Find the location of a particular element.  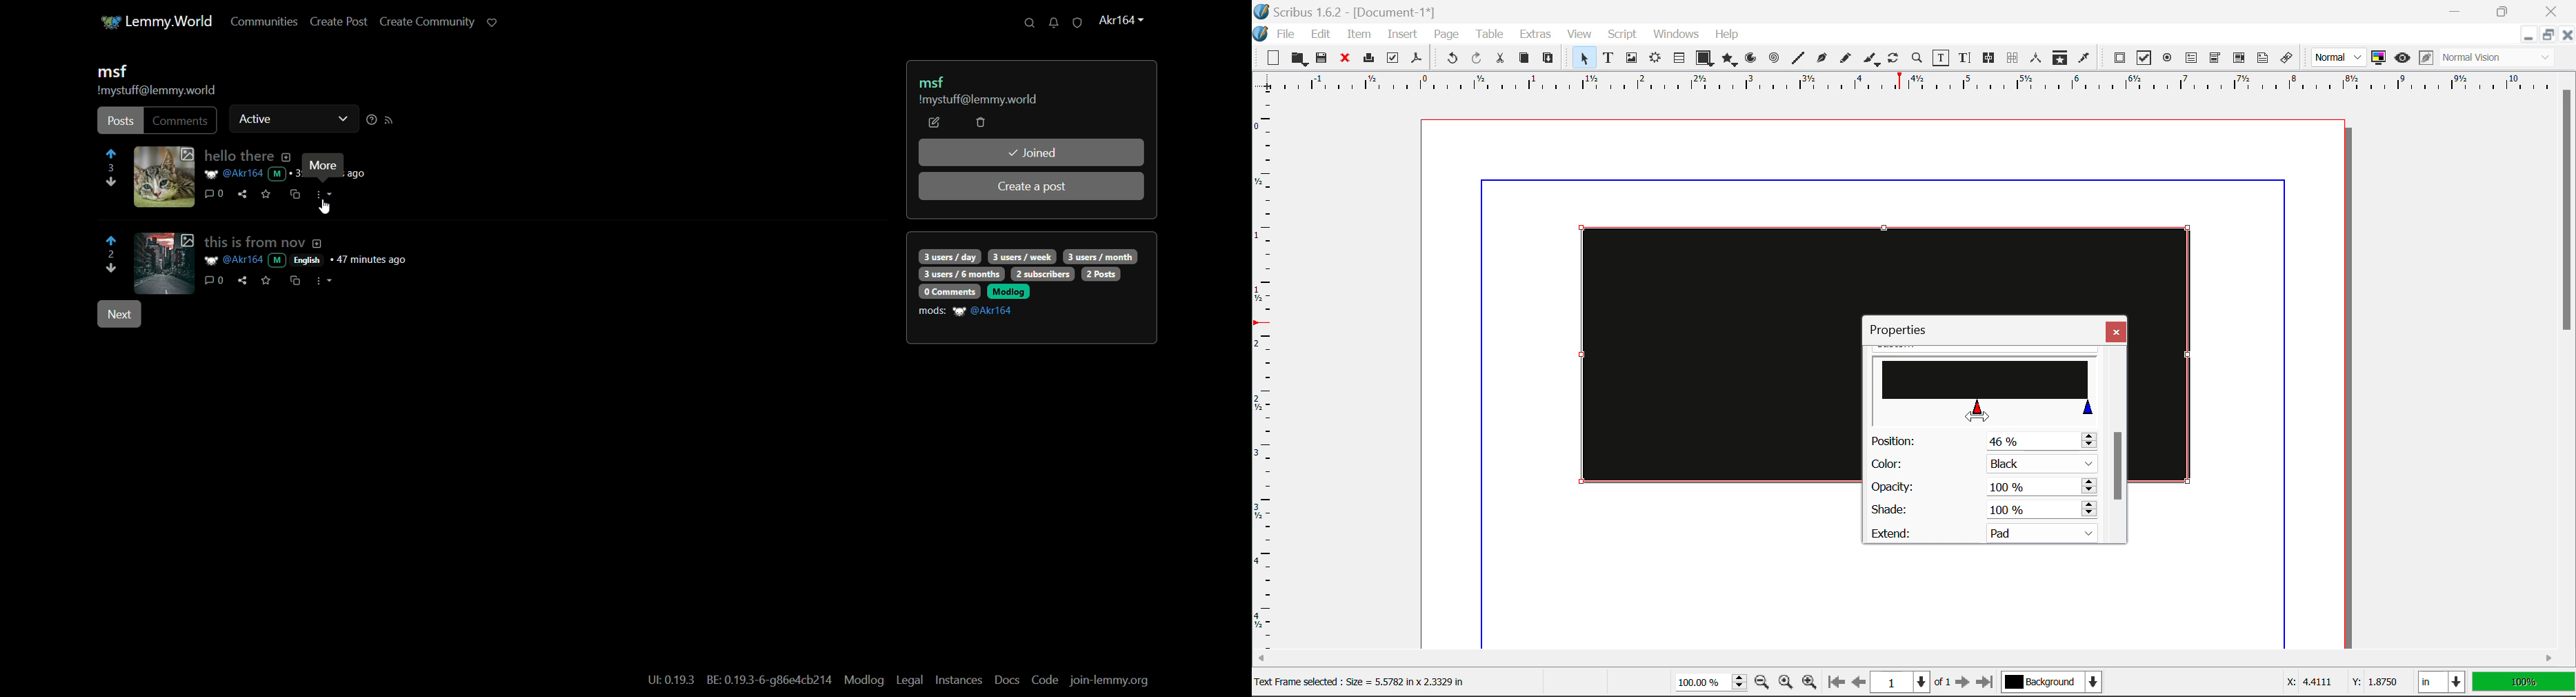

Redo is located at coordinates (1477, 60).